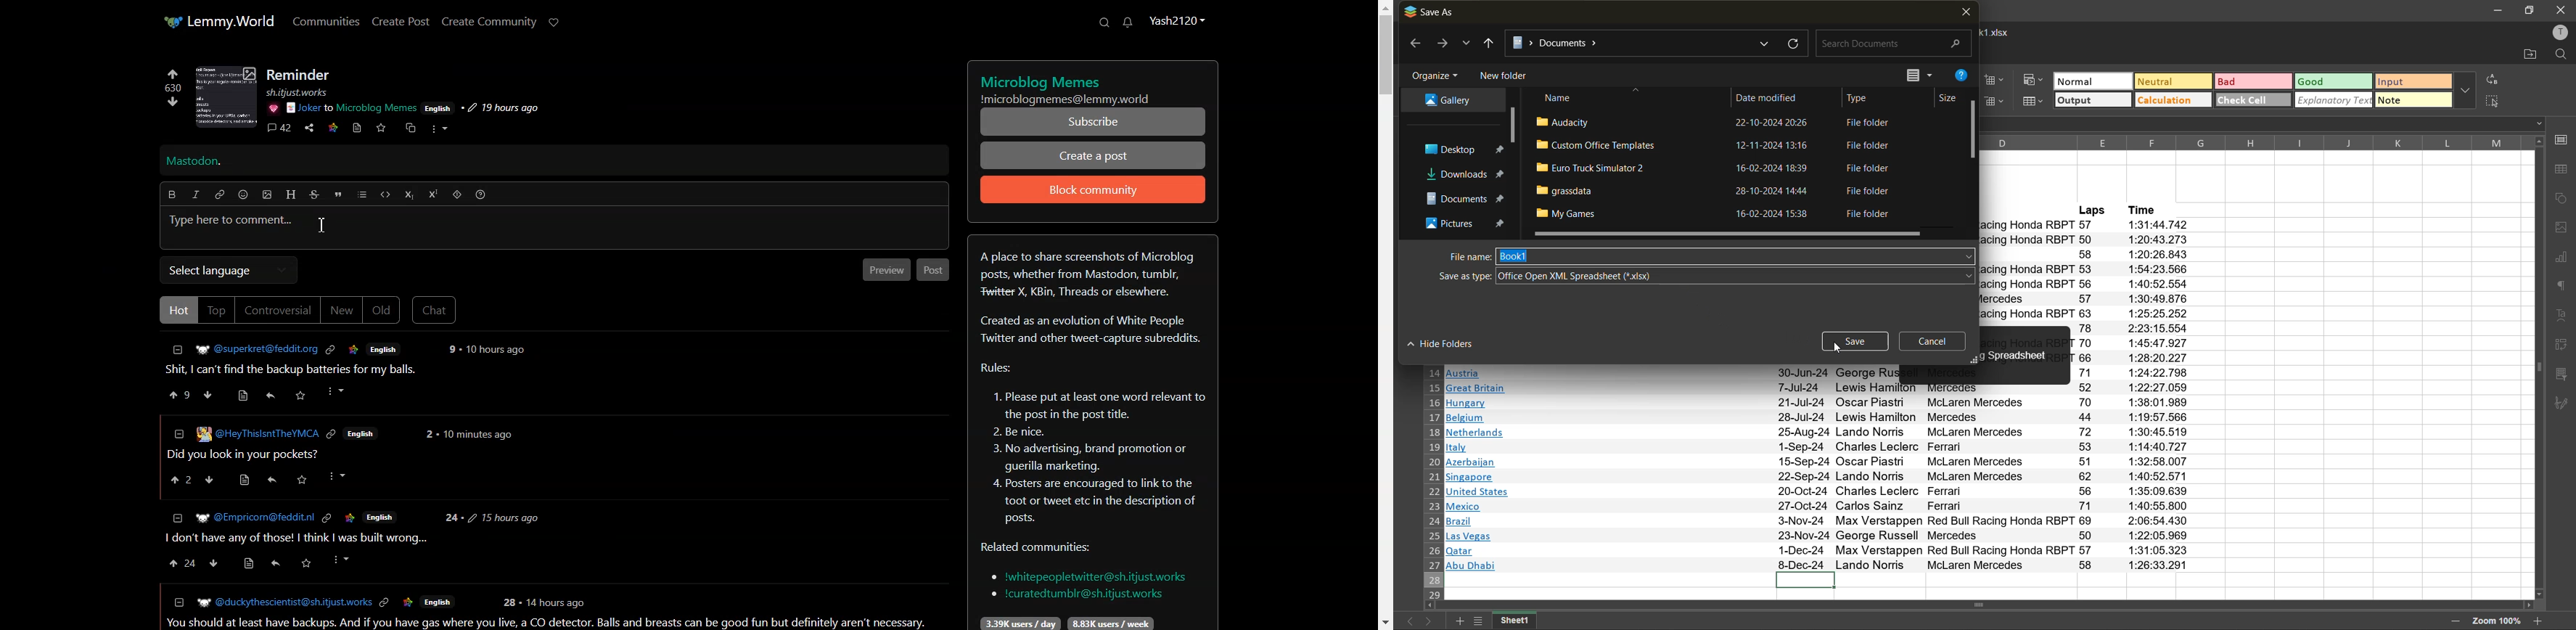 This screenshot has height=644, width=2576. I want to click on Audacity, so click(1571, 121).